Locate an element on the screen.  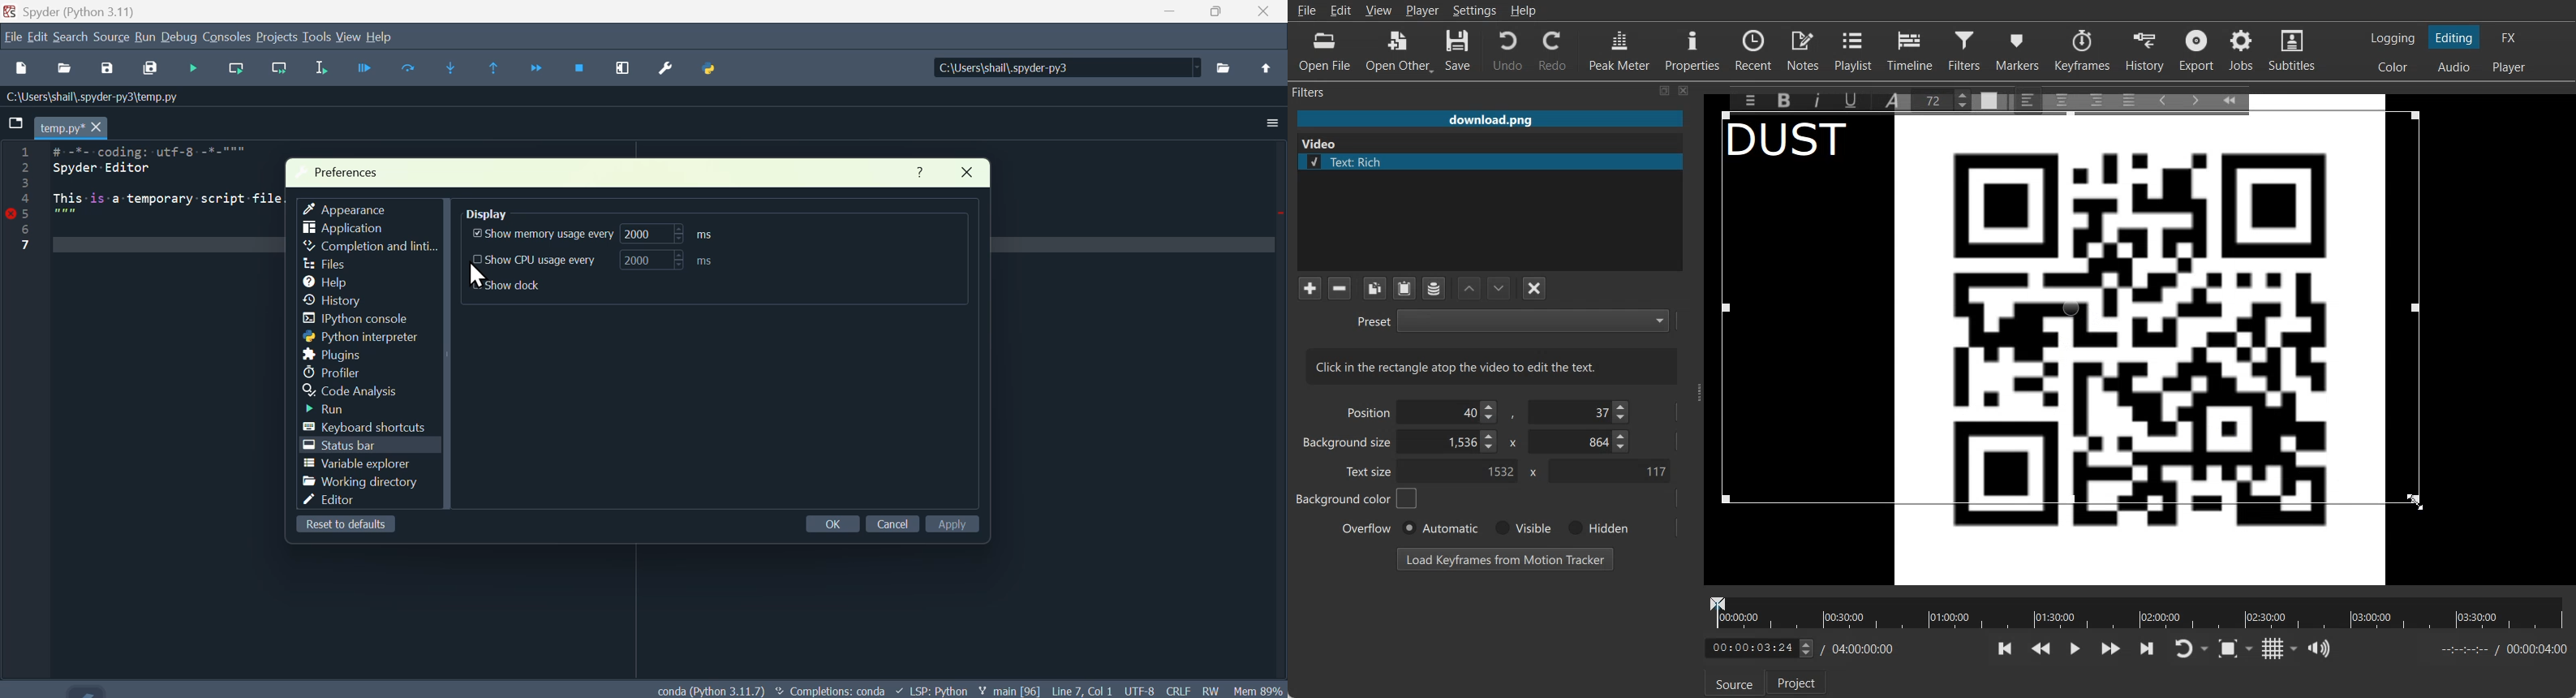
Okay is located at coordinates (830, 522).